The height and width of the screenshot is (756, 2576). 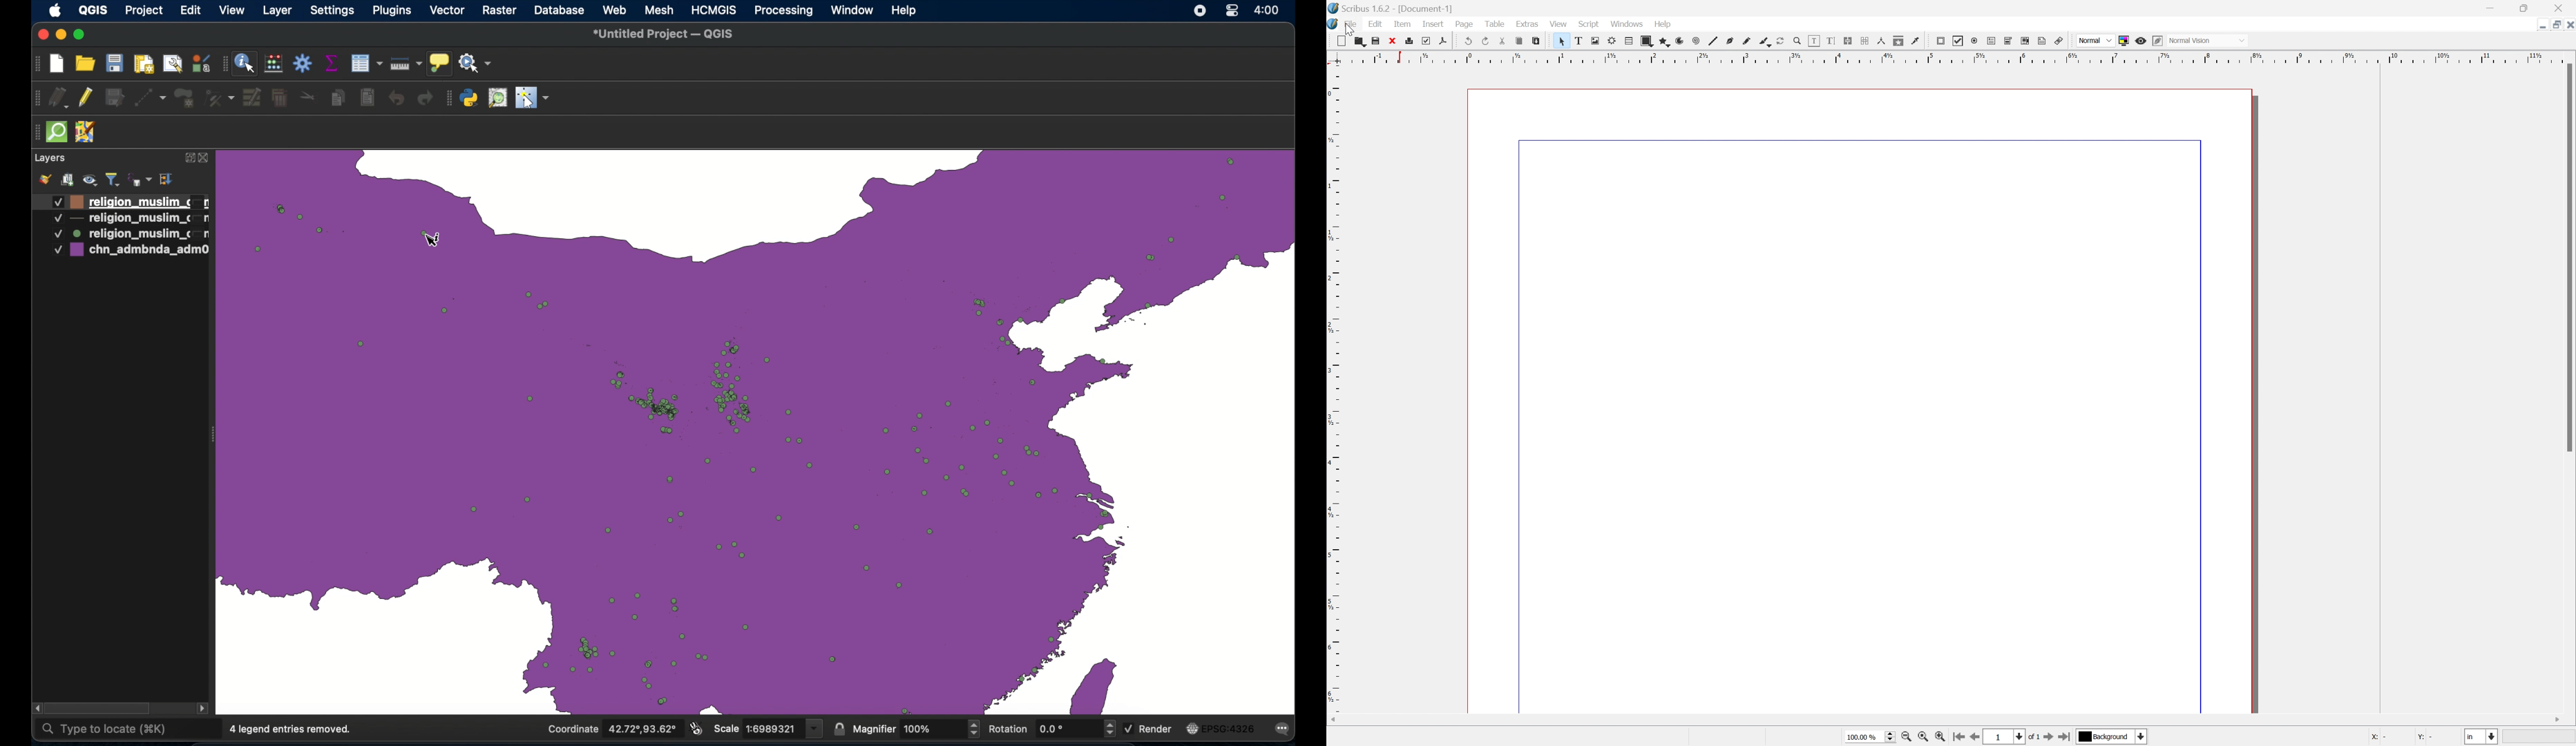 I want to click on Image frame, so click(x=1594, y=41).